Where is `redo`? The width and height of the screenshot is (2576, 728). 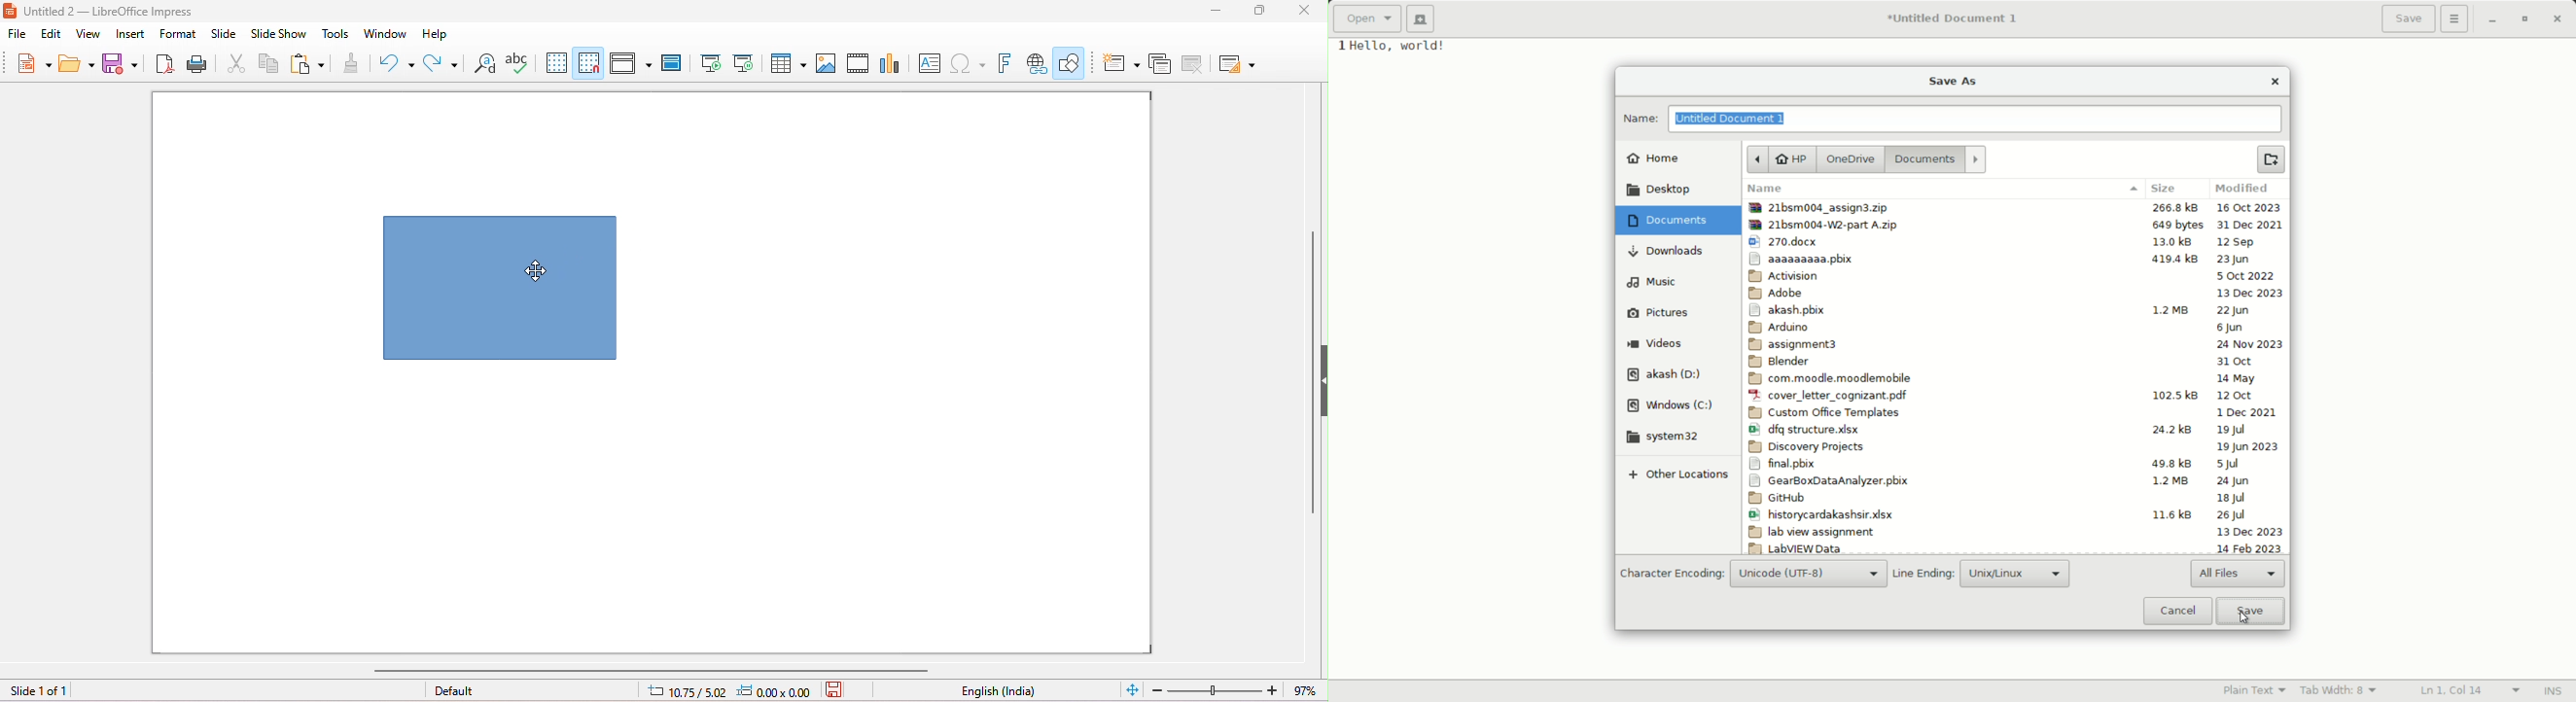
redo is located at coordinates (443, 65).